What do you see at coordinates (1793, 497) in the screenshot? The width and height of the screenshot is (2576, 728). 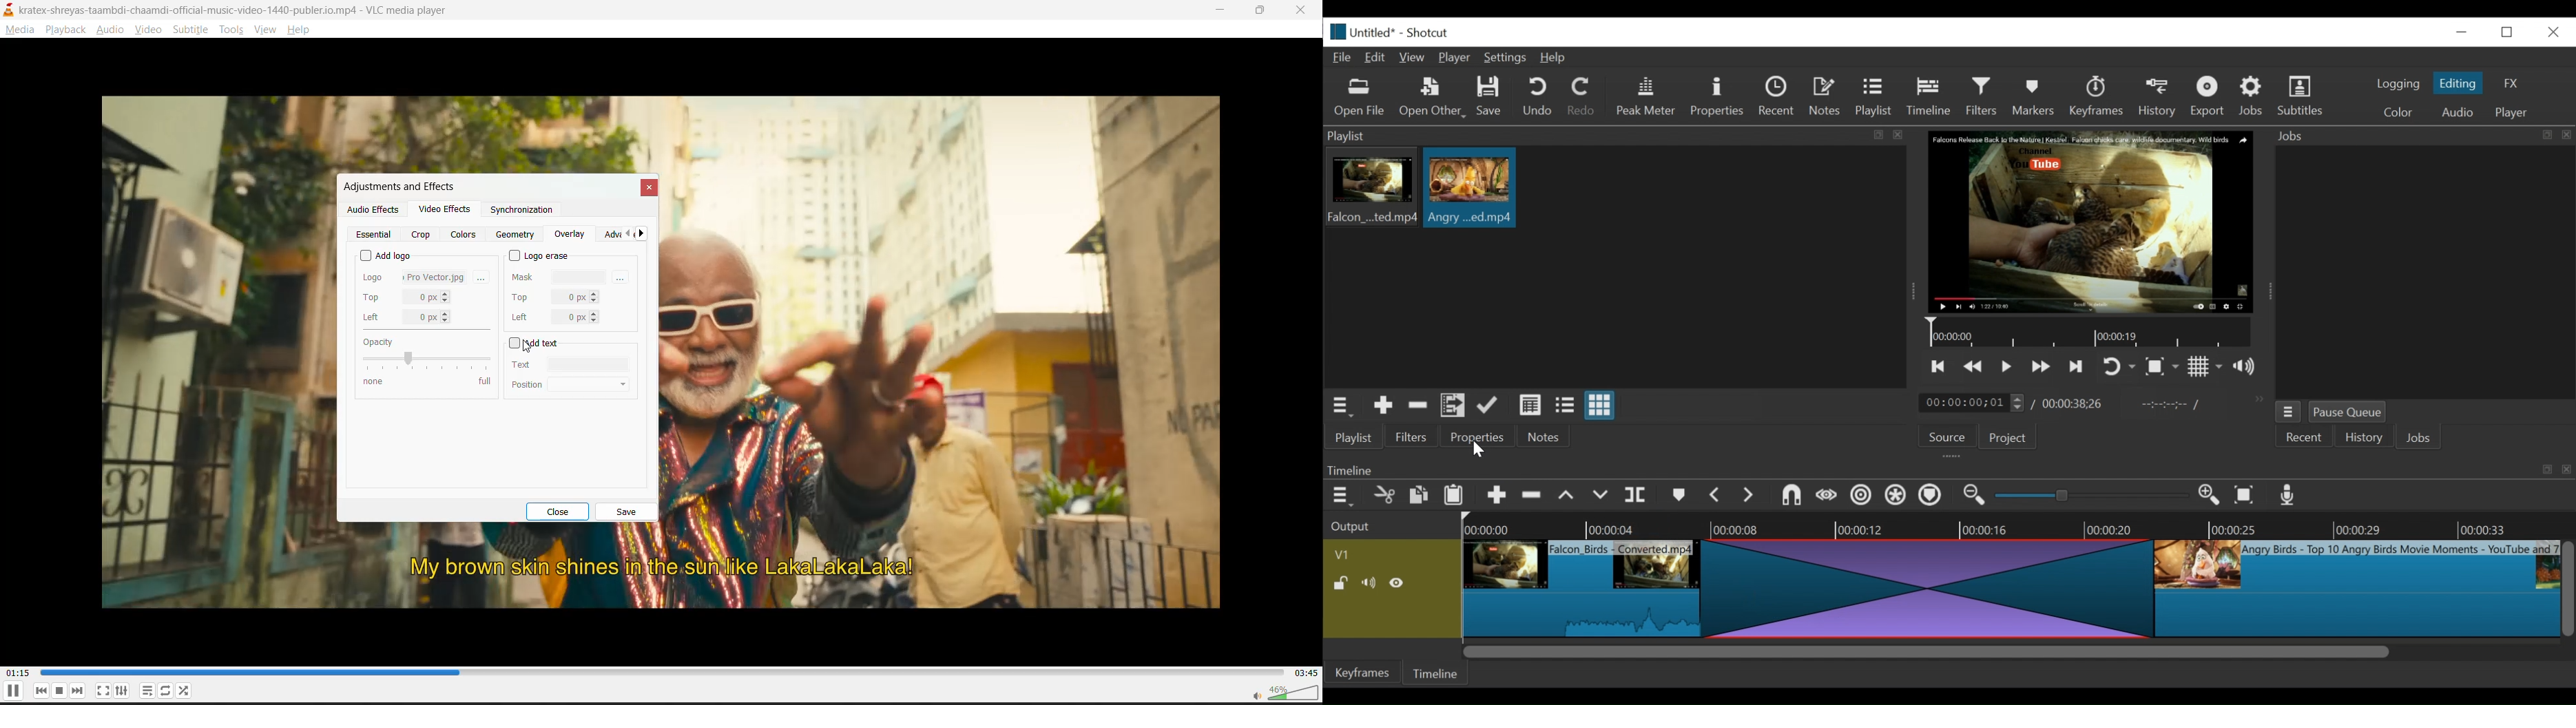 I see `snap` at bounding box center [1793, 497].